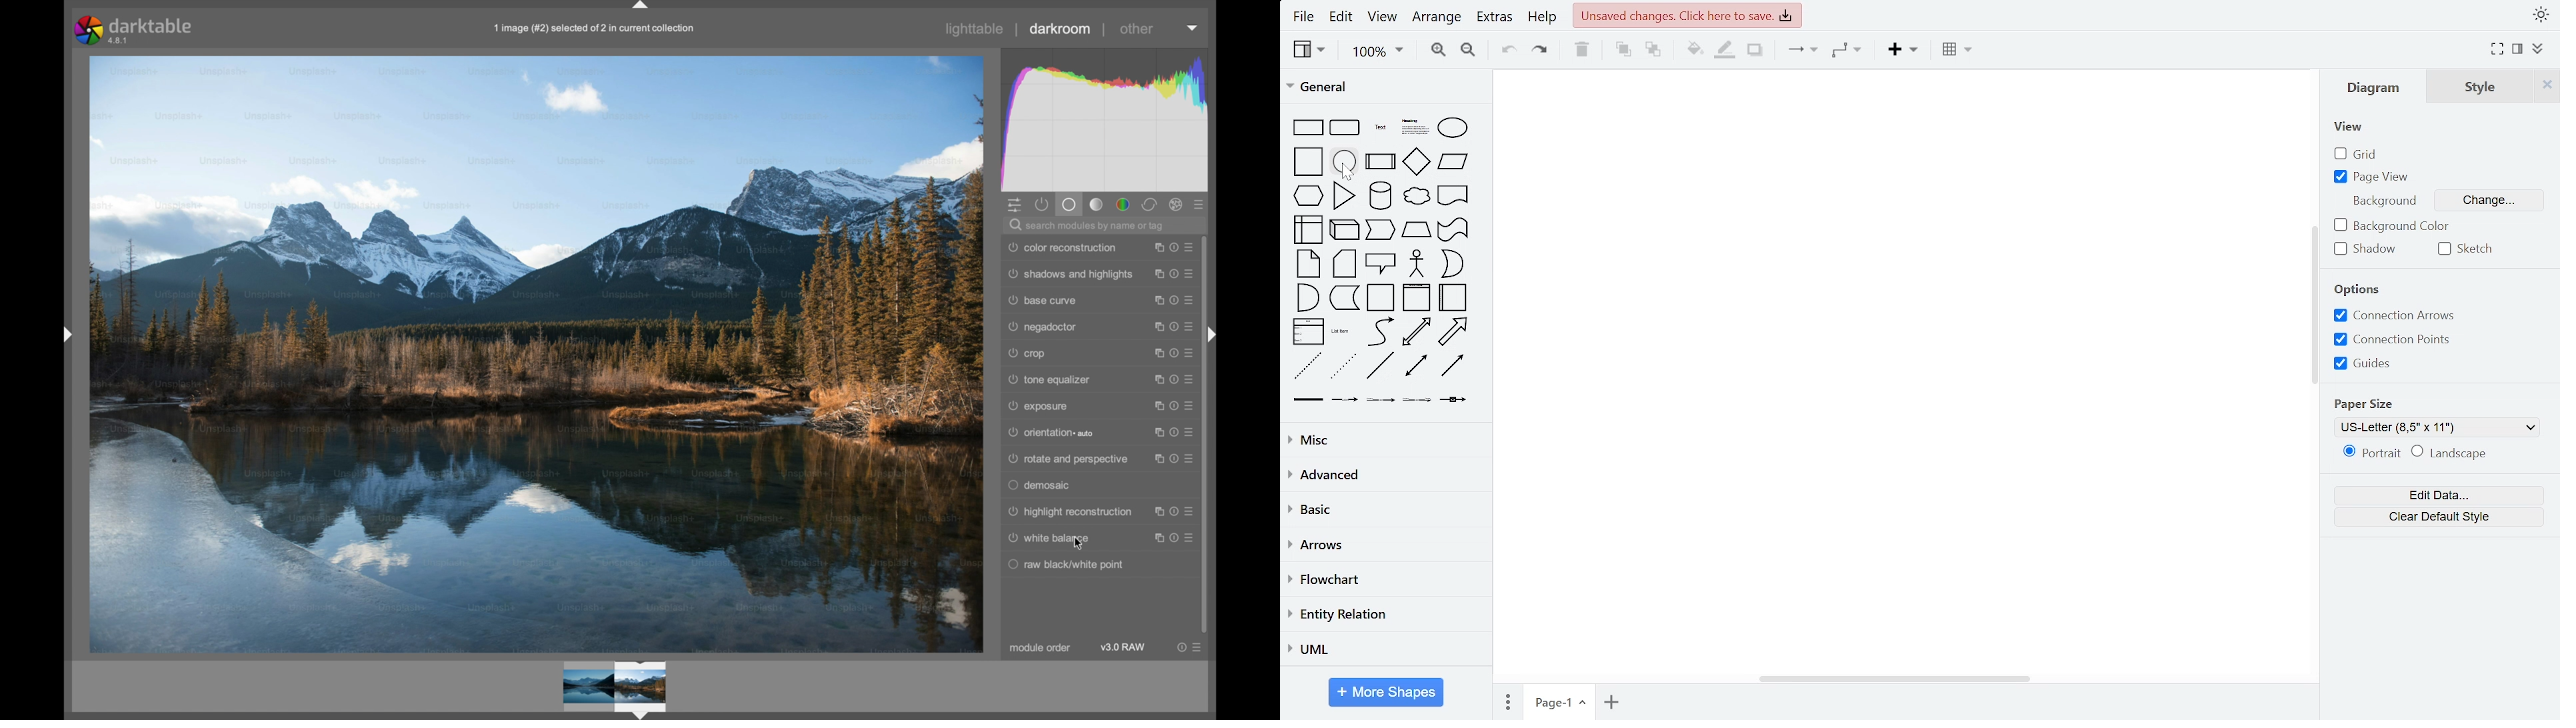  I want to click on Drag handle, so click(1215, 335).